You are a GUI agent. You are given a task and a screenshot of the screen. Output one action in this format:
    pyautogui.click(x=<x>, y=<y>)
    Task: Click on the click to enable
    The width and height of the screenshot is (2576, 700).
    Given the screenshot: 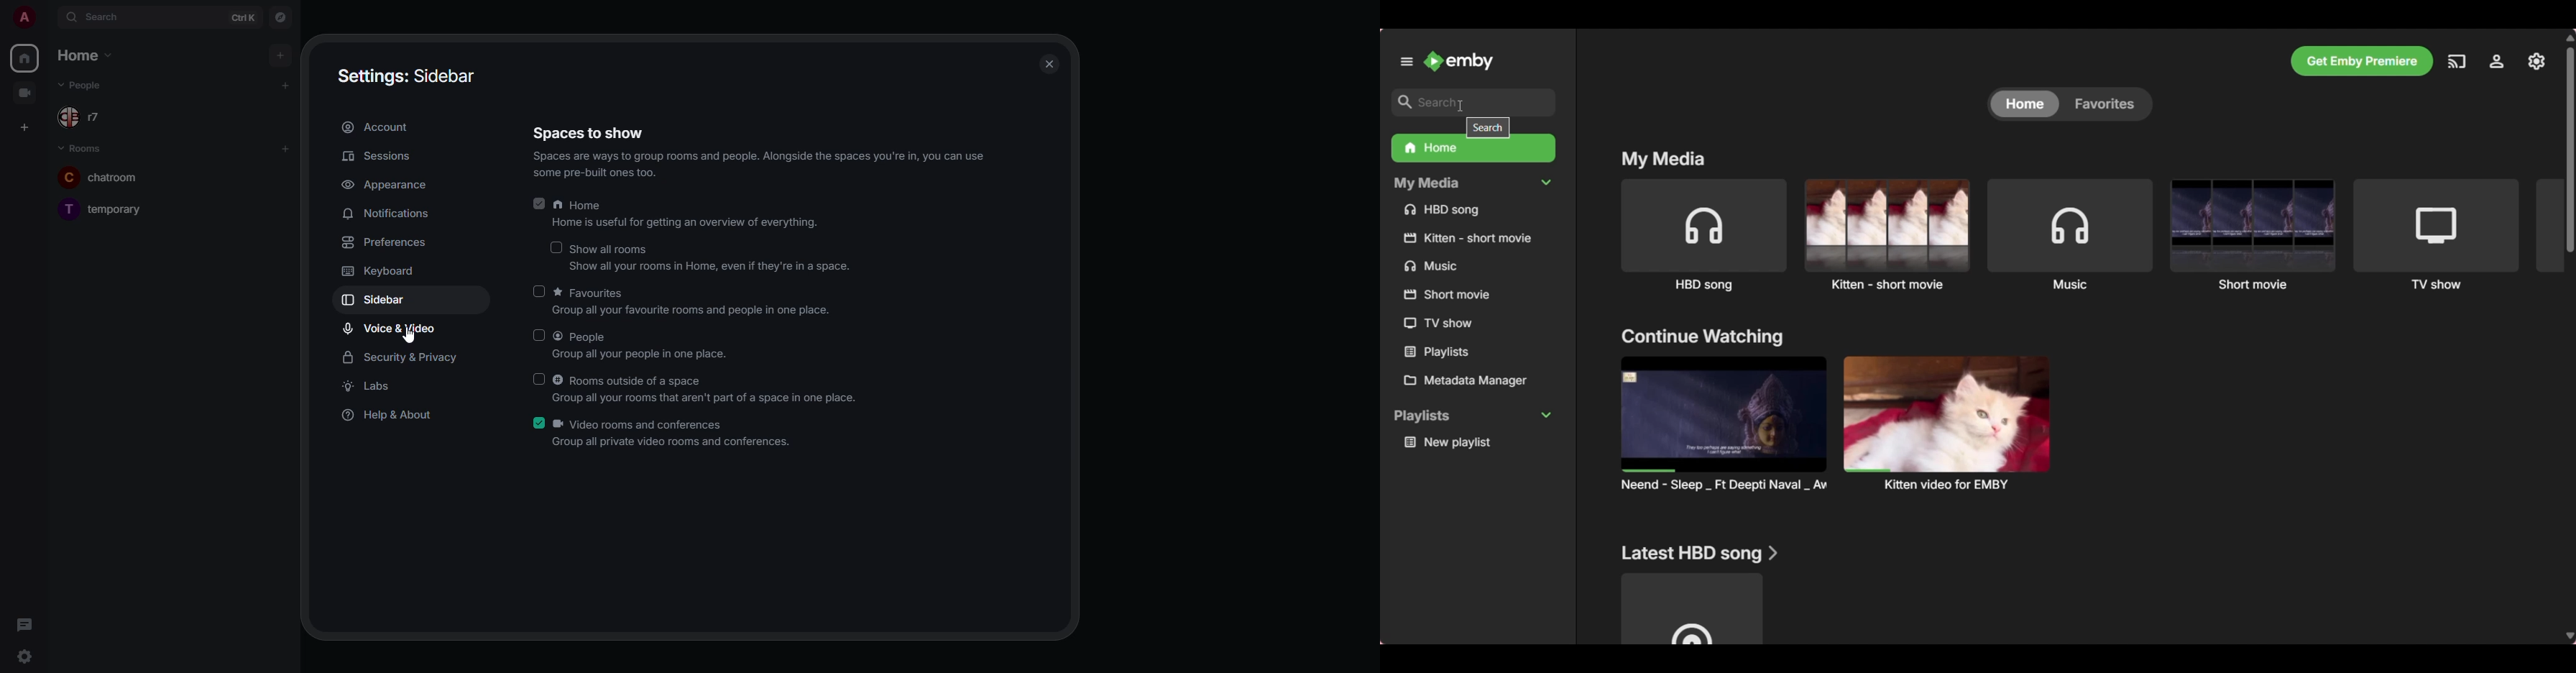 What is the action you would take?
    pyautogui.click(x=536, y=377)
    